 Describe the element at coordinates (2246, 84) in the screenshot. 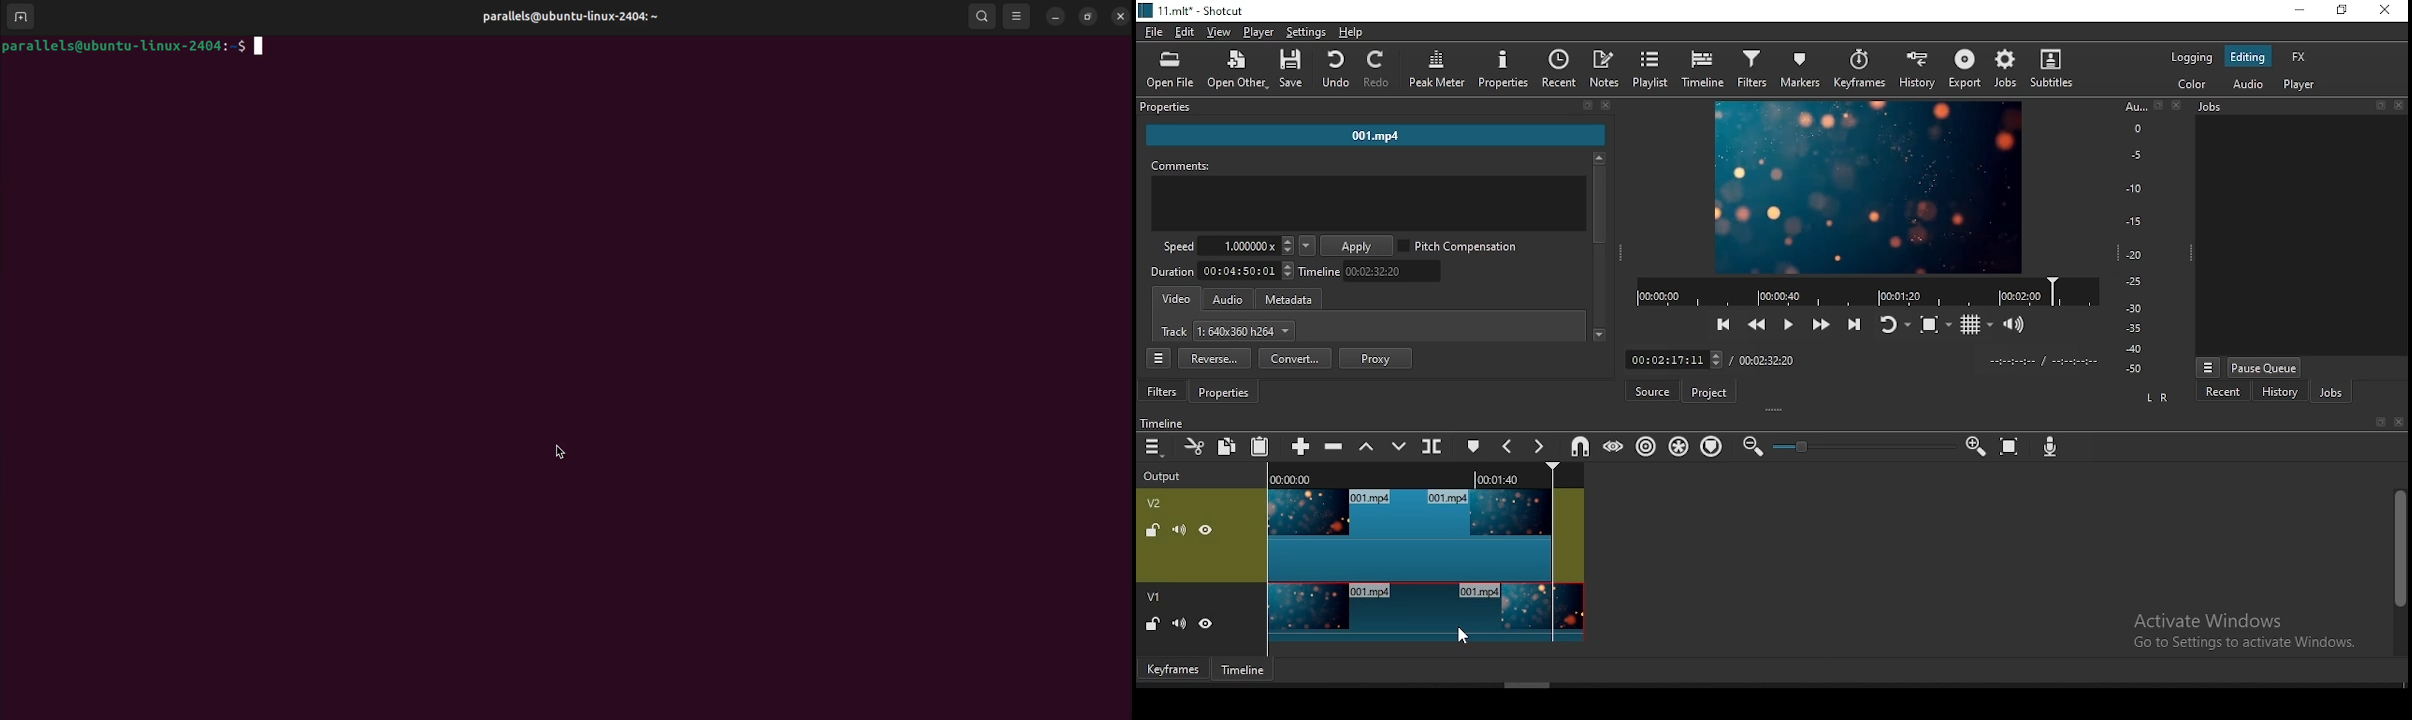

I see `audio` at that location.